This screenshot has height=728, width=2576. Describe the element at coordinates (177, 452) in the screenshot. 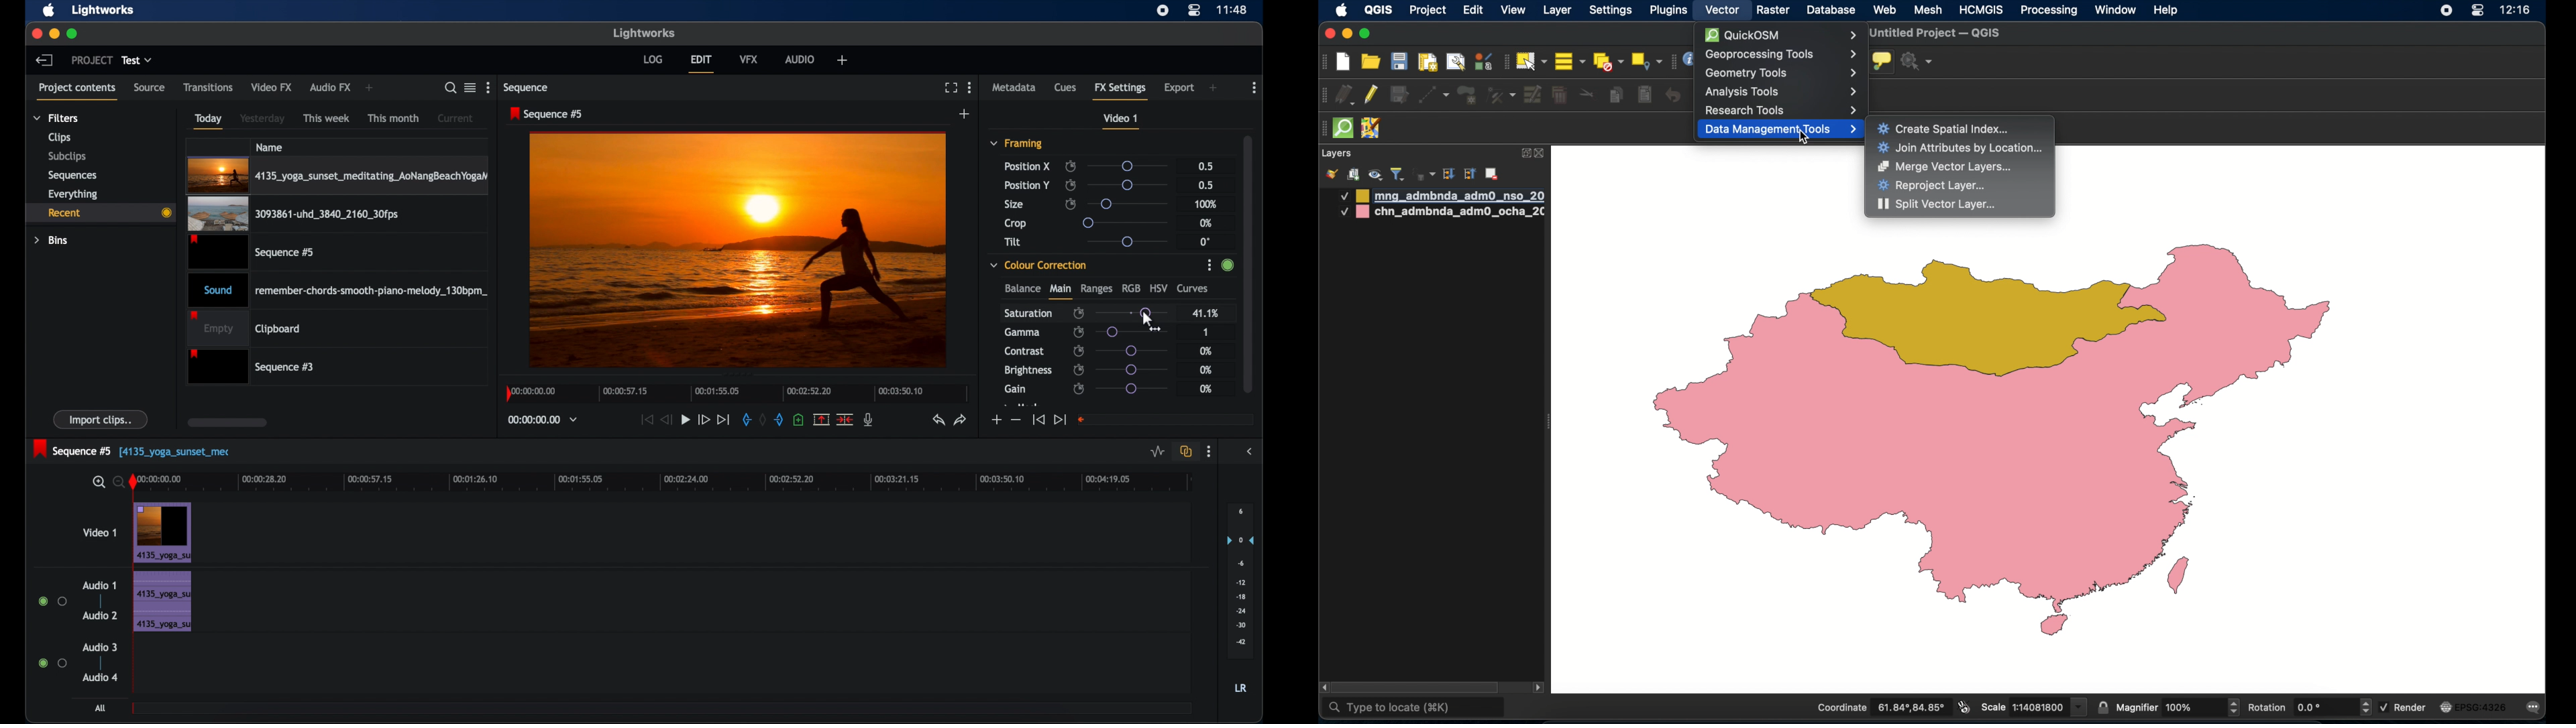

I see `text` at that location.